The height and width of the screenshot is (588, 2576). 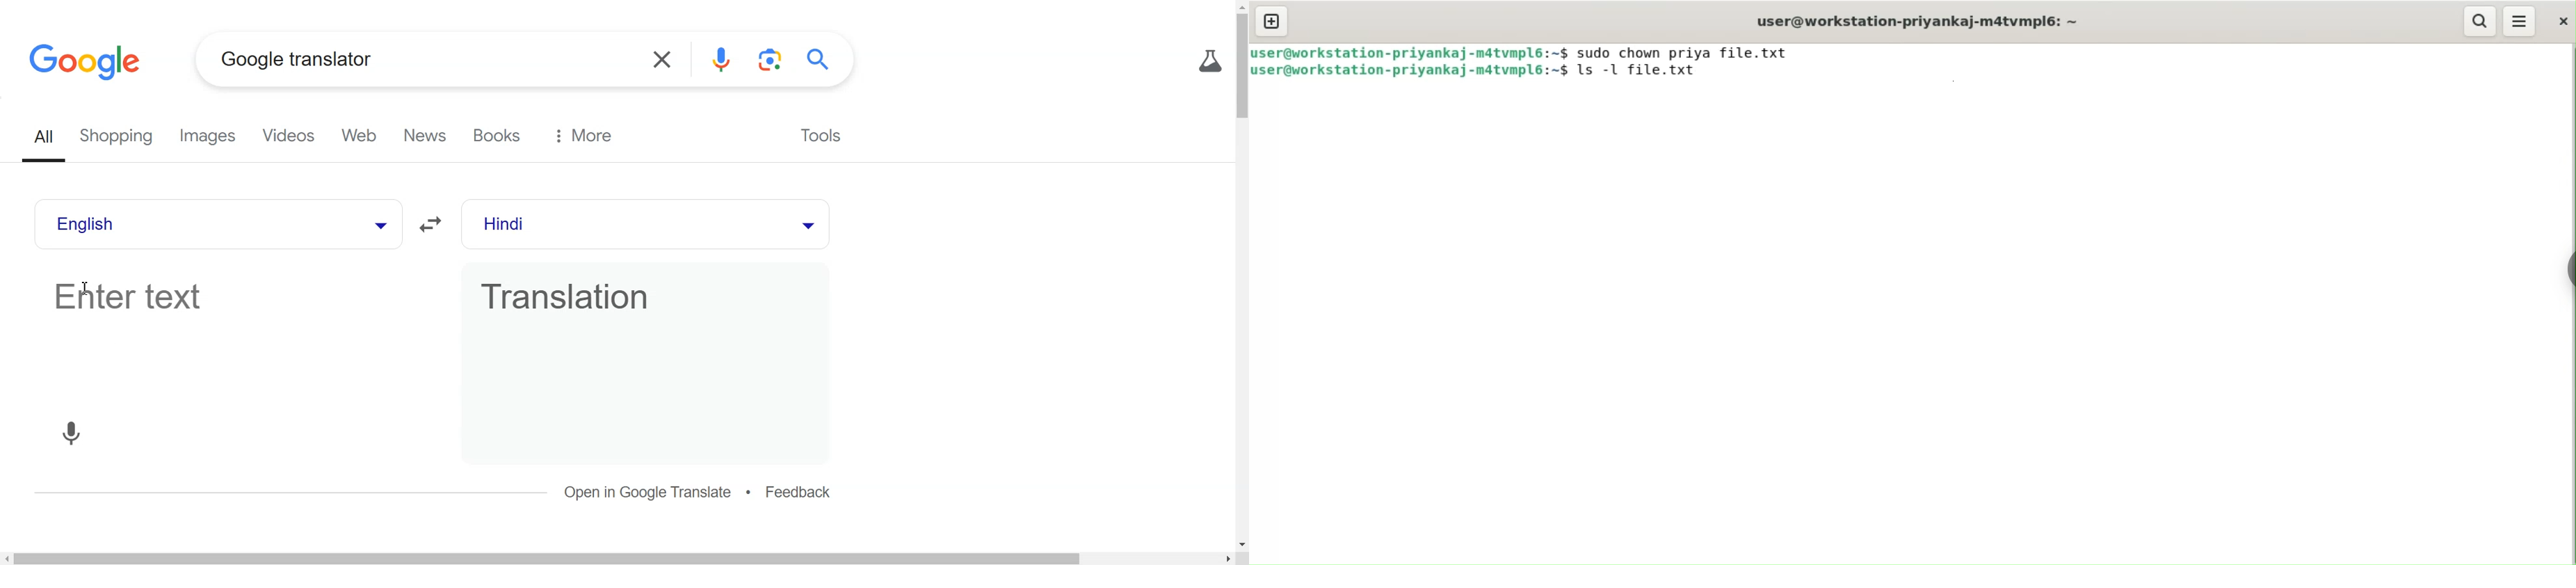 What do you see at coordinates (1650, 71) in the screenshot?
I see `ls -l file.txt` at bounding box center [1650, 71].